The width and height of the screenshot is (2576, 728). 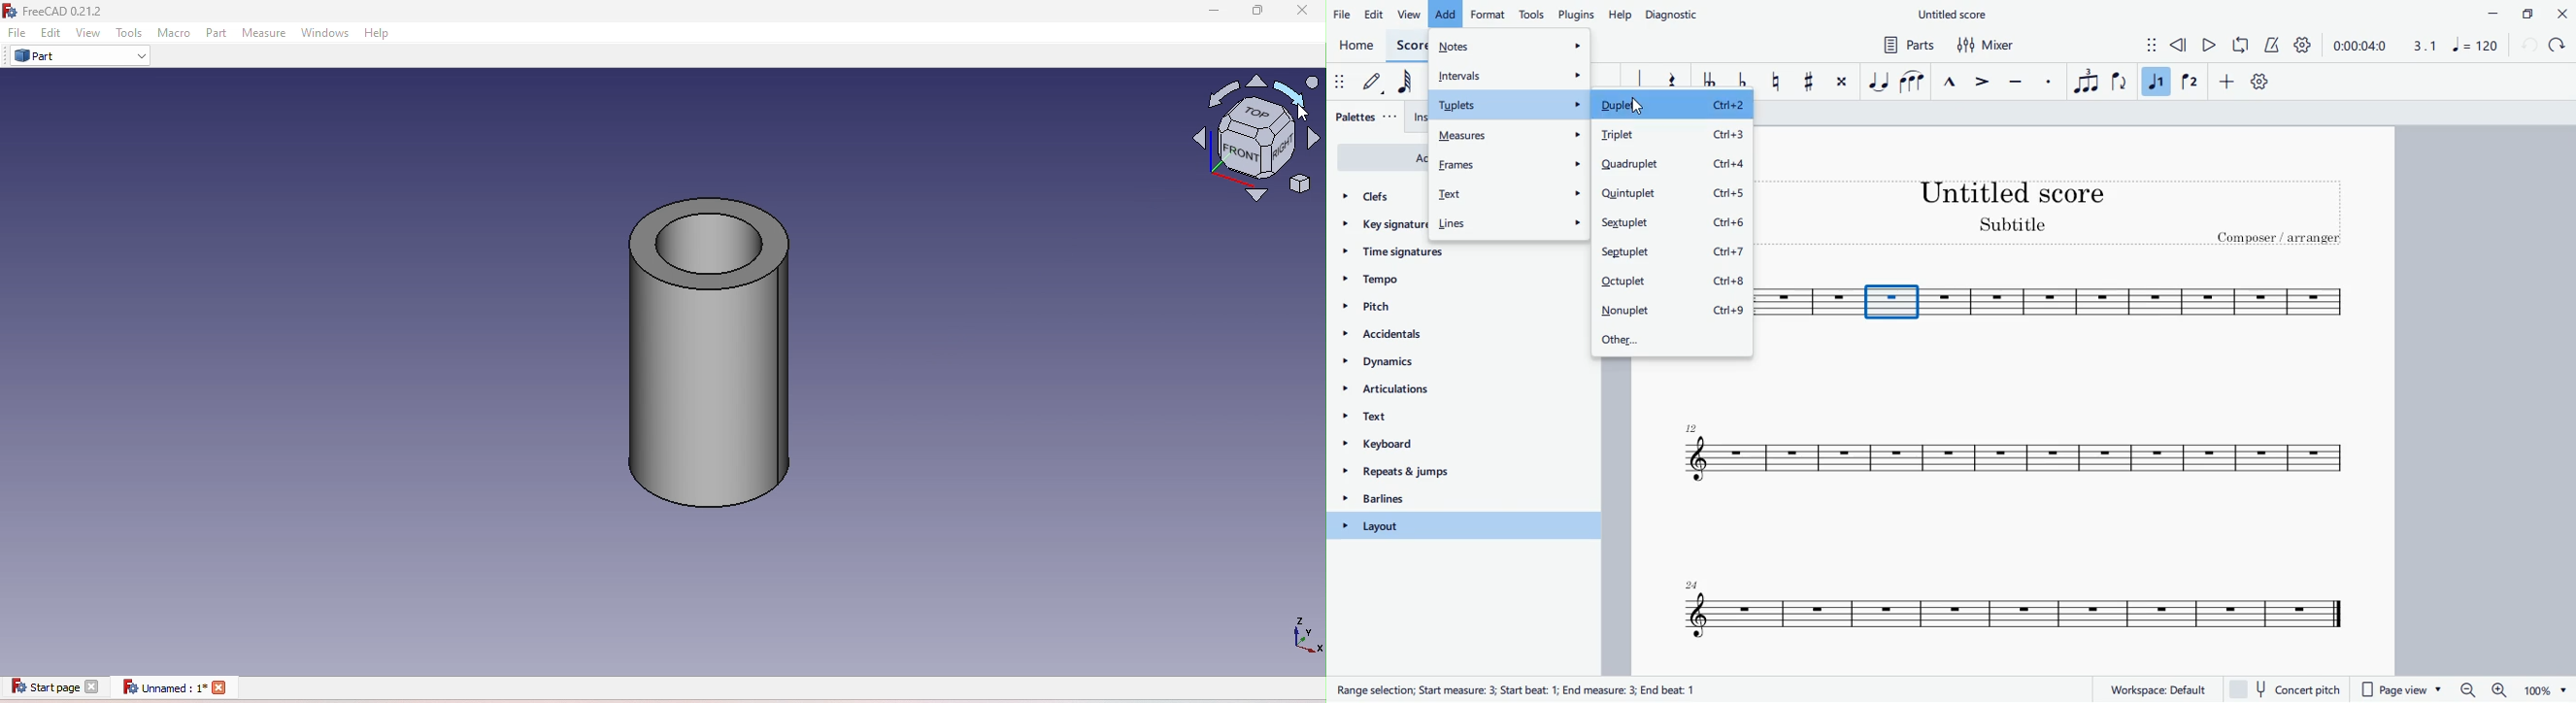 I want to click on measures, so click(x=1509, y=135).